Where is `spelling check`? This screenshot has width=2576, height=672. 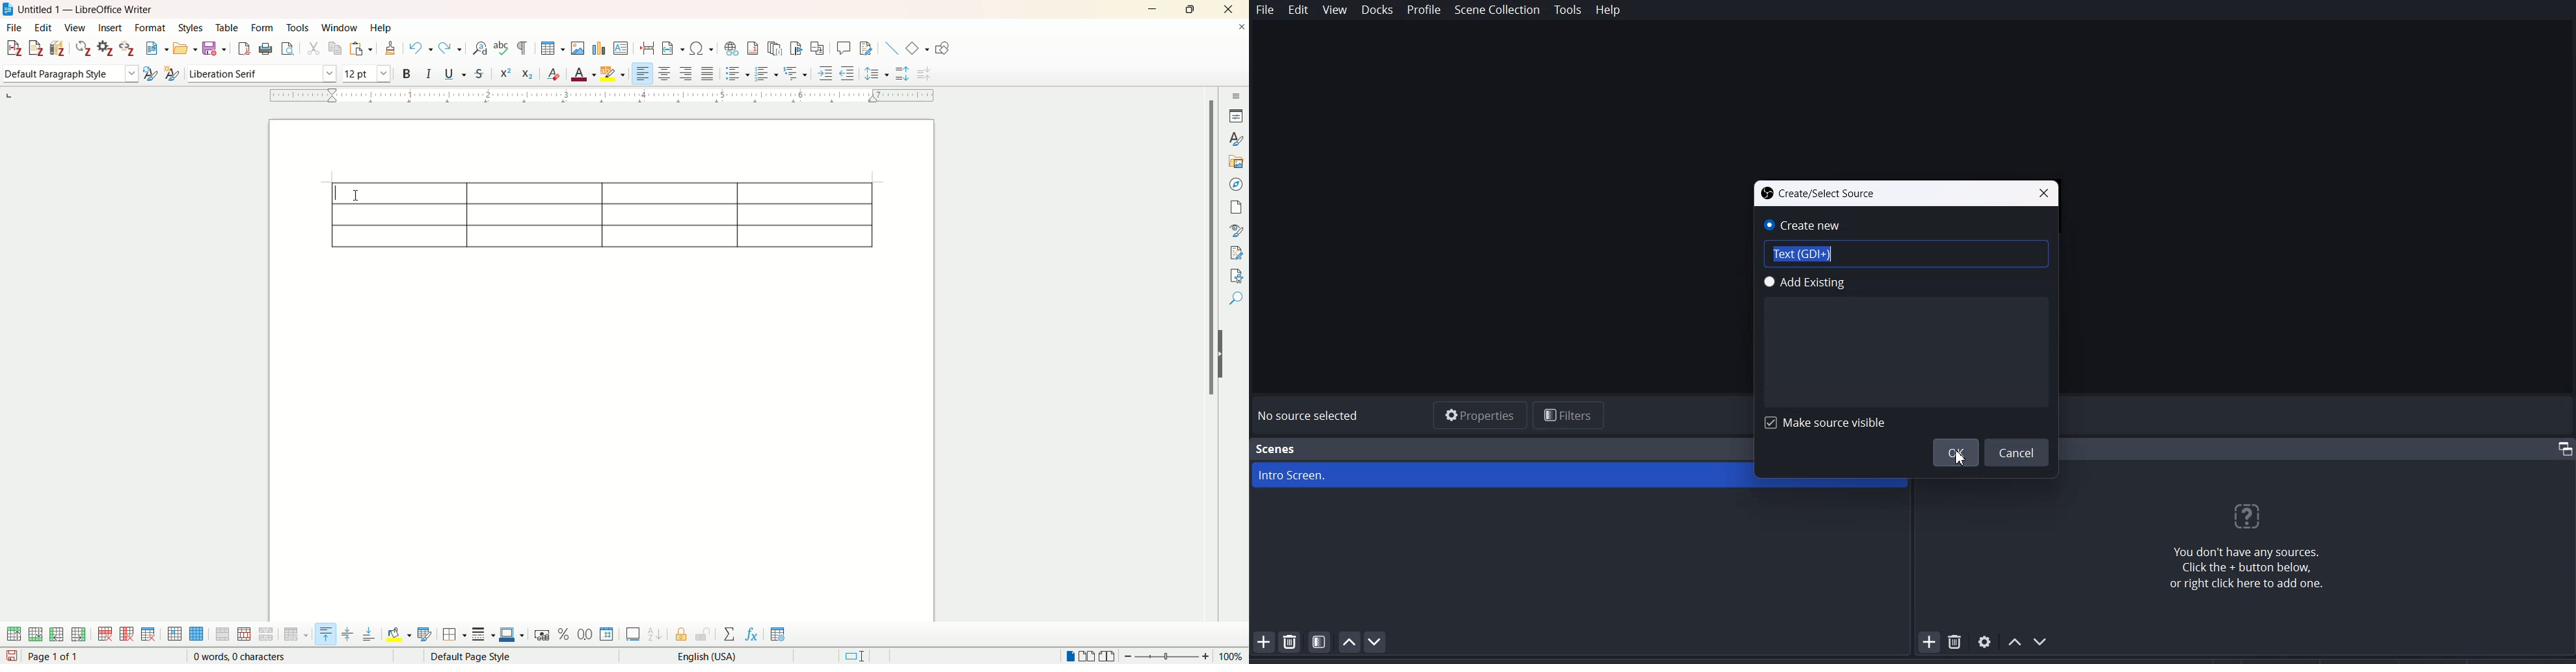
spelling check is located at coordinates (502, 49).